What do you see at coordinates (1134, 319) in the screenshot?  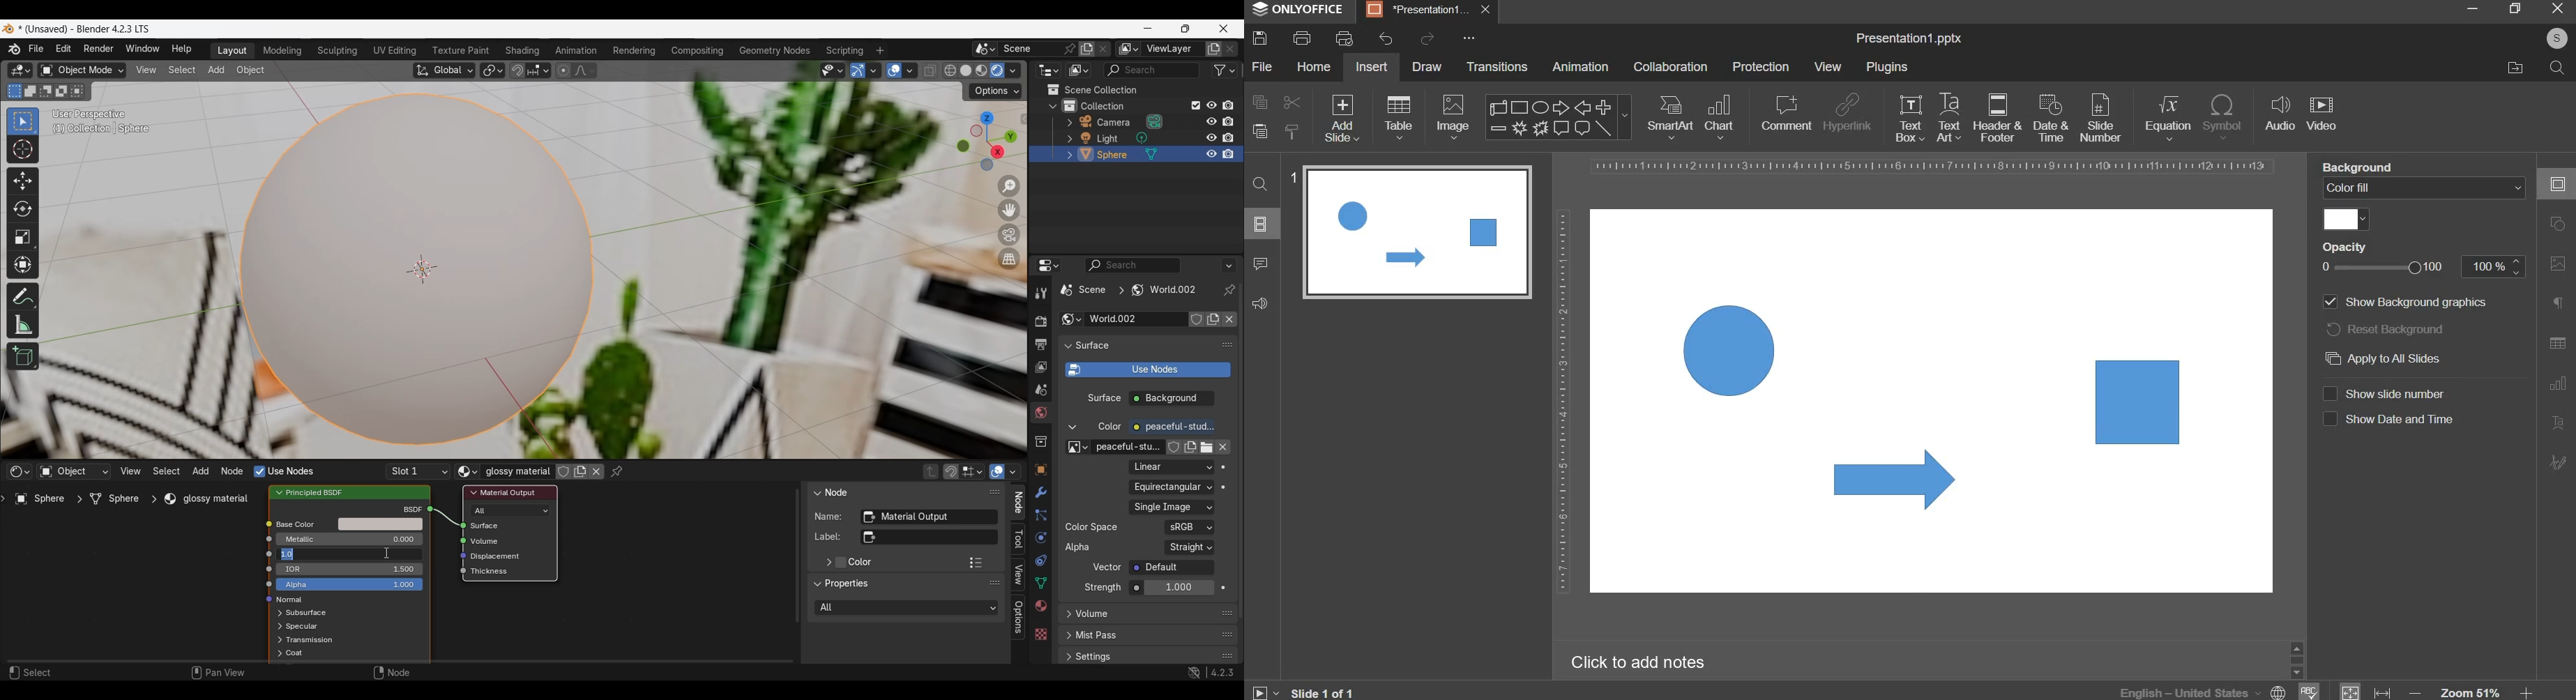 I see `Type world name` at bounding box center [1134, 319].